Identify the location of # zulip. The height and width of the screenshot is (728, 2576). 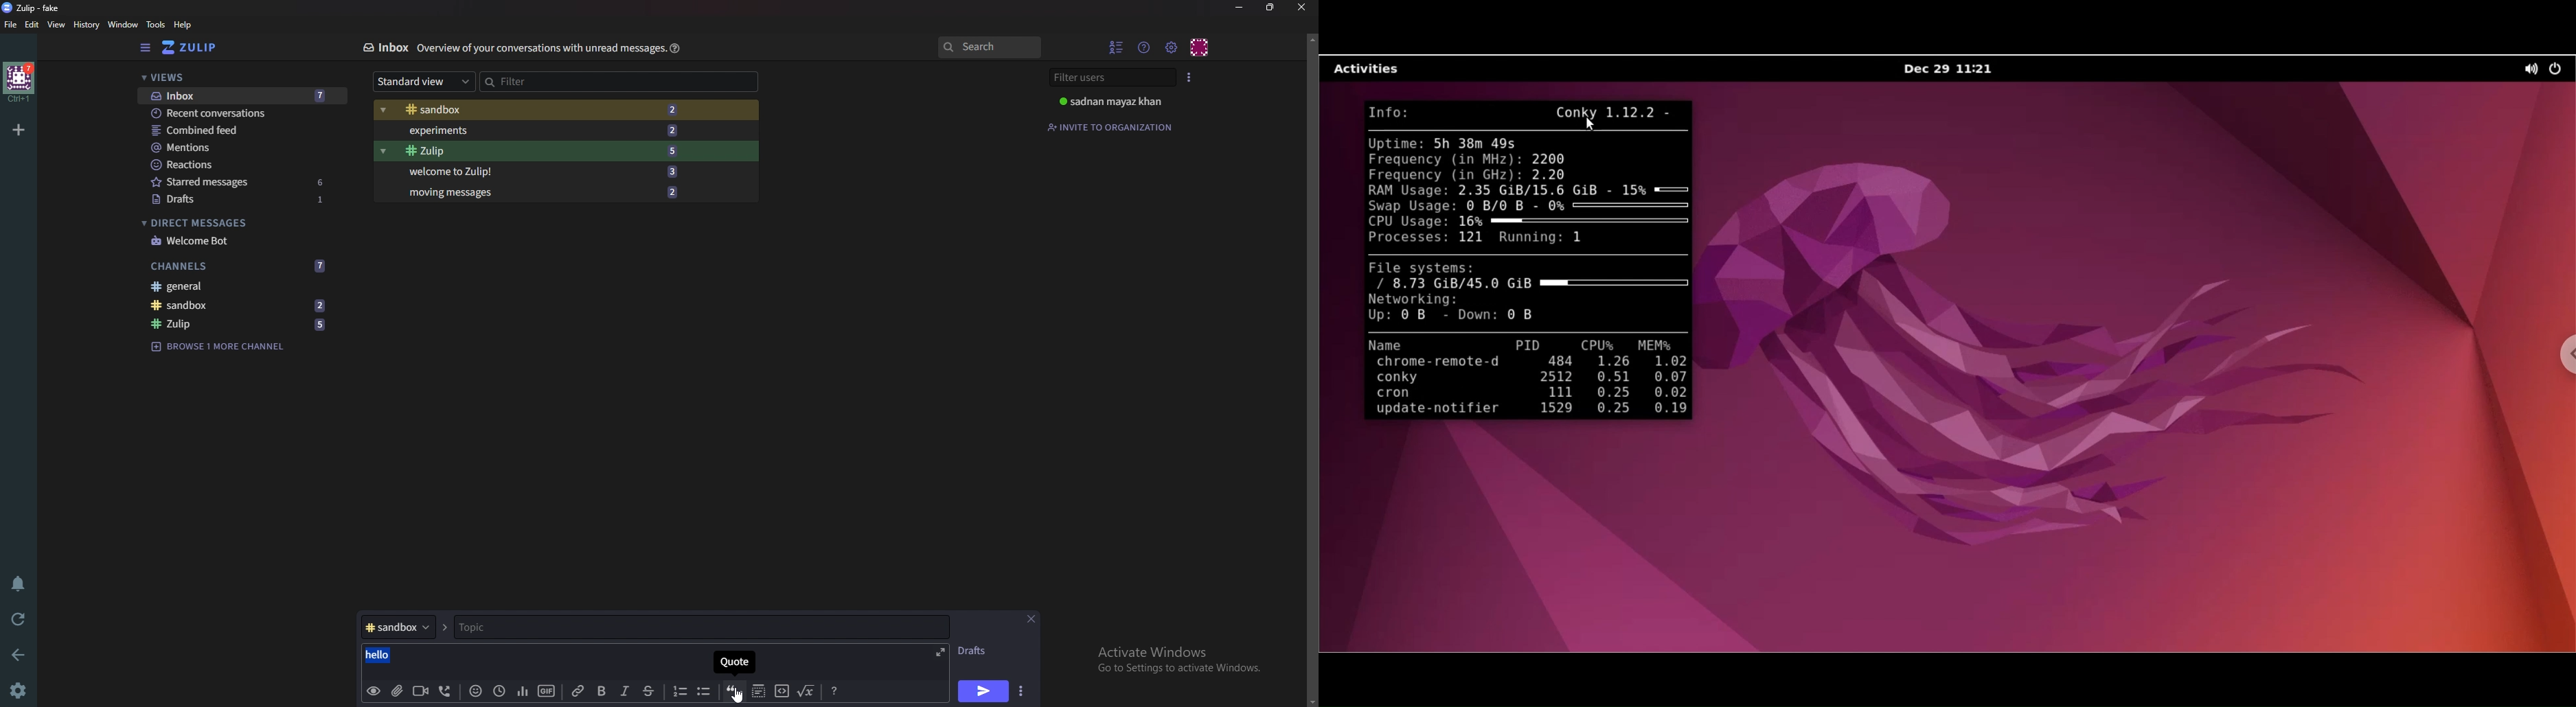
(198, 323).